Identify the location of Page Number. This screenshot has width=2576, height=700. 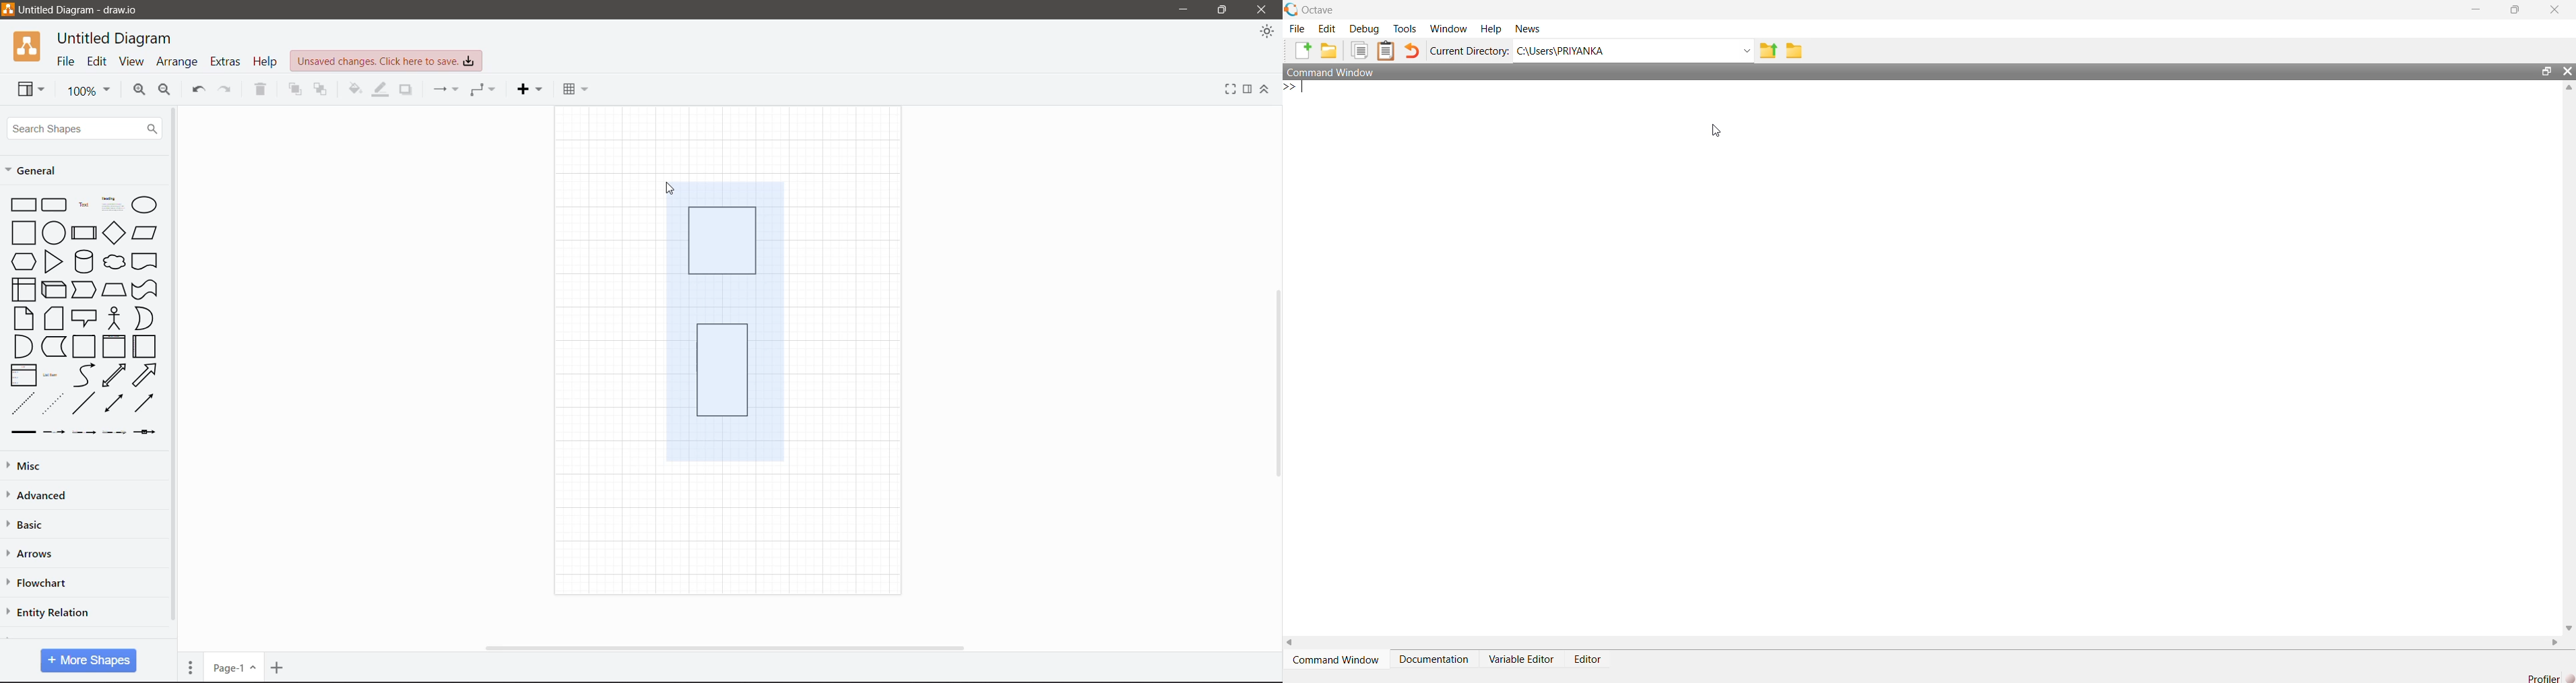
(235, 667).